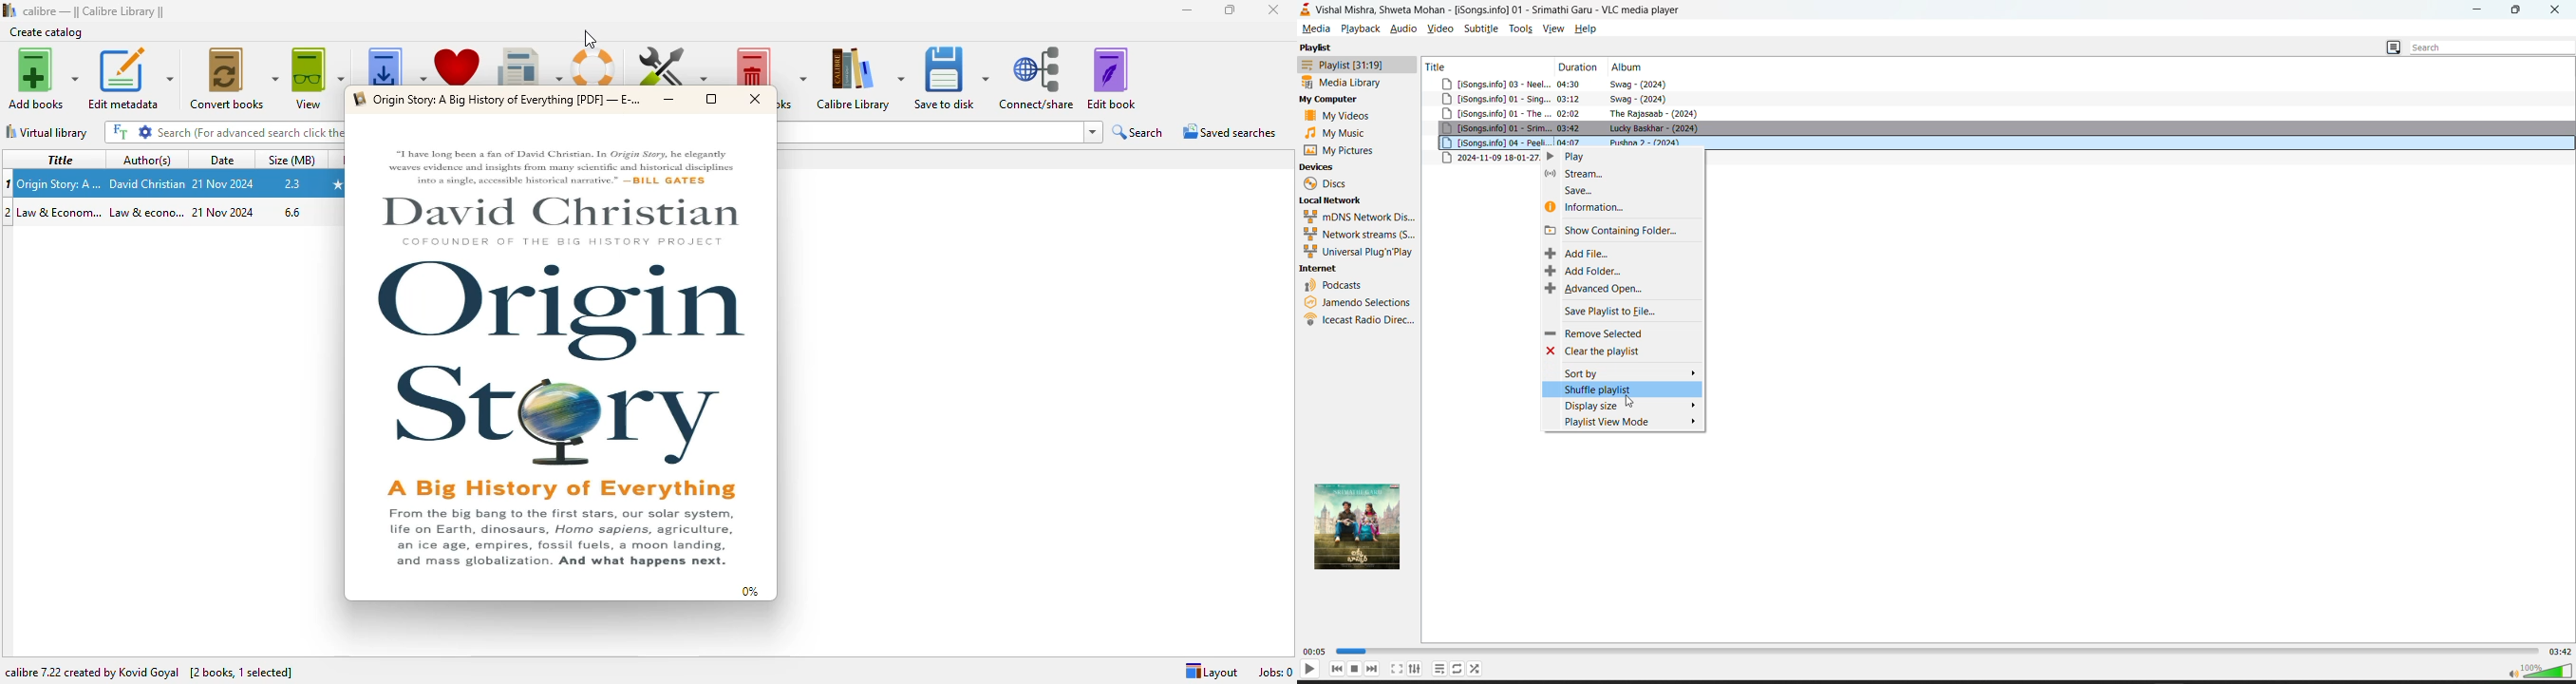  I want to click on podcasts, so click(1344, 285).